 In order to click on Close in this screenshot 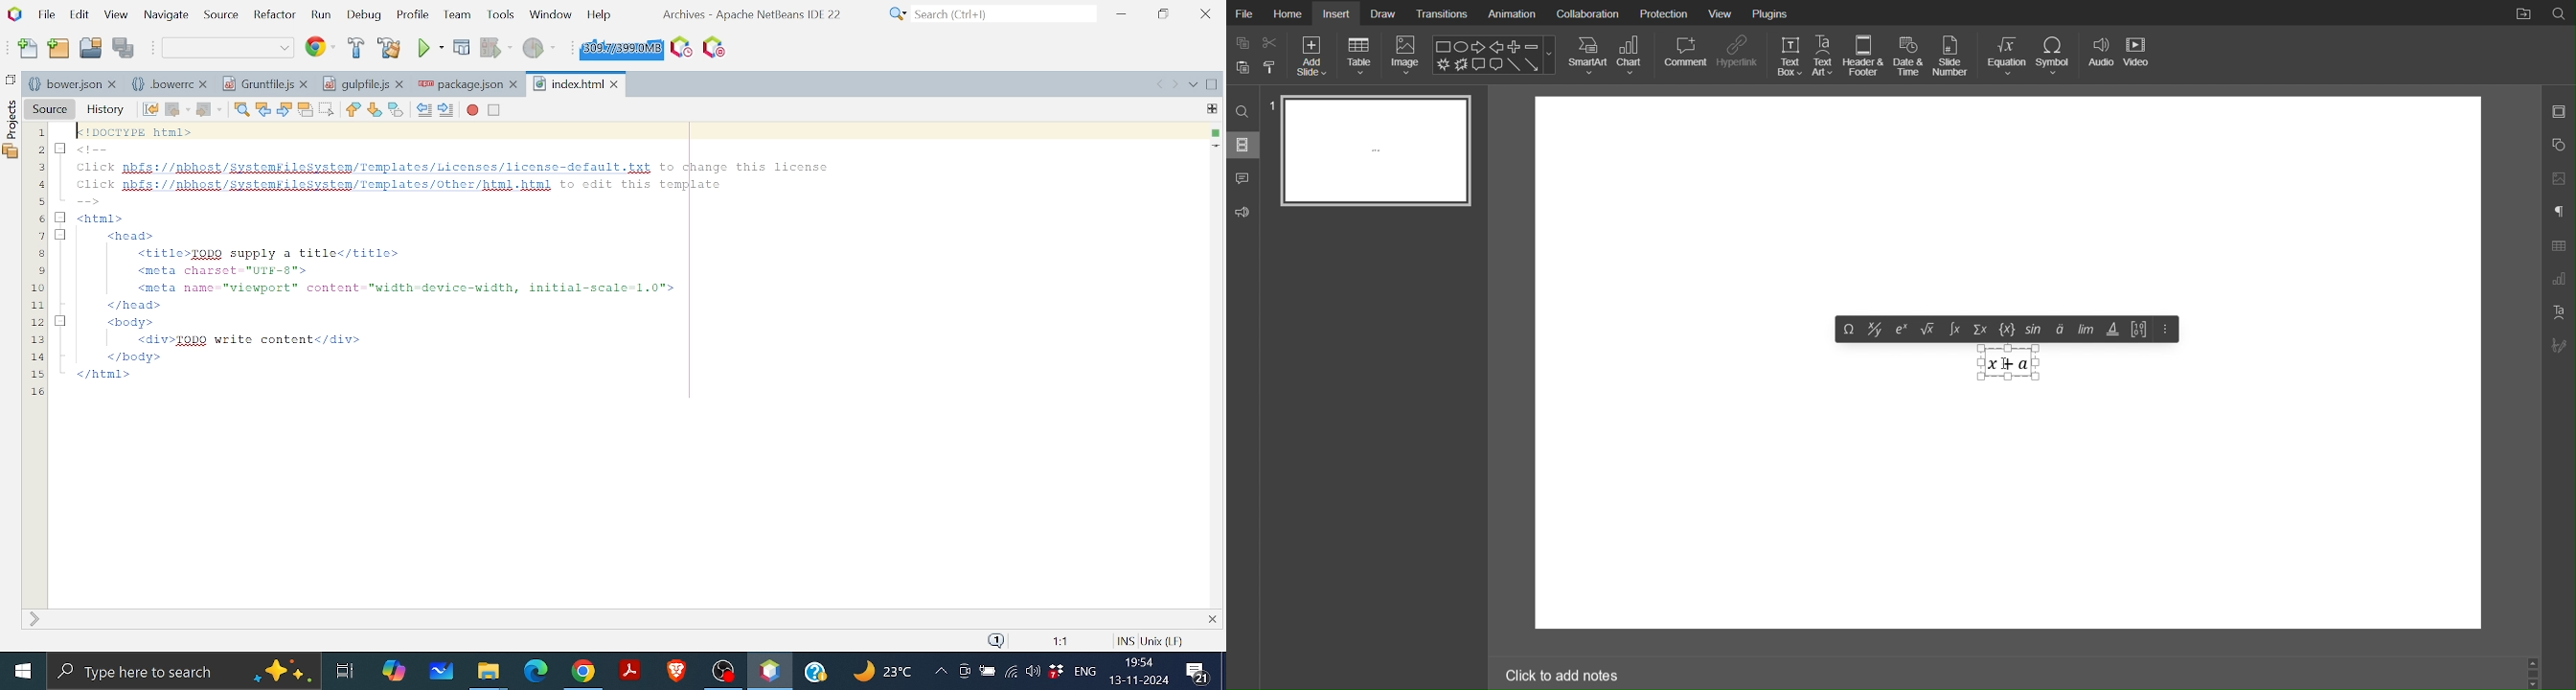, I will do `click(1205, 14)`.